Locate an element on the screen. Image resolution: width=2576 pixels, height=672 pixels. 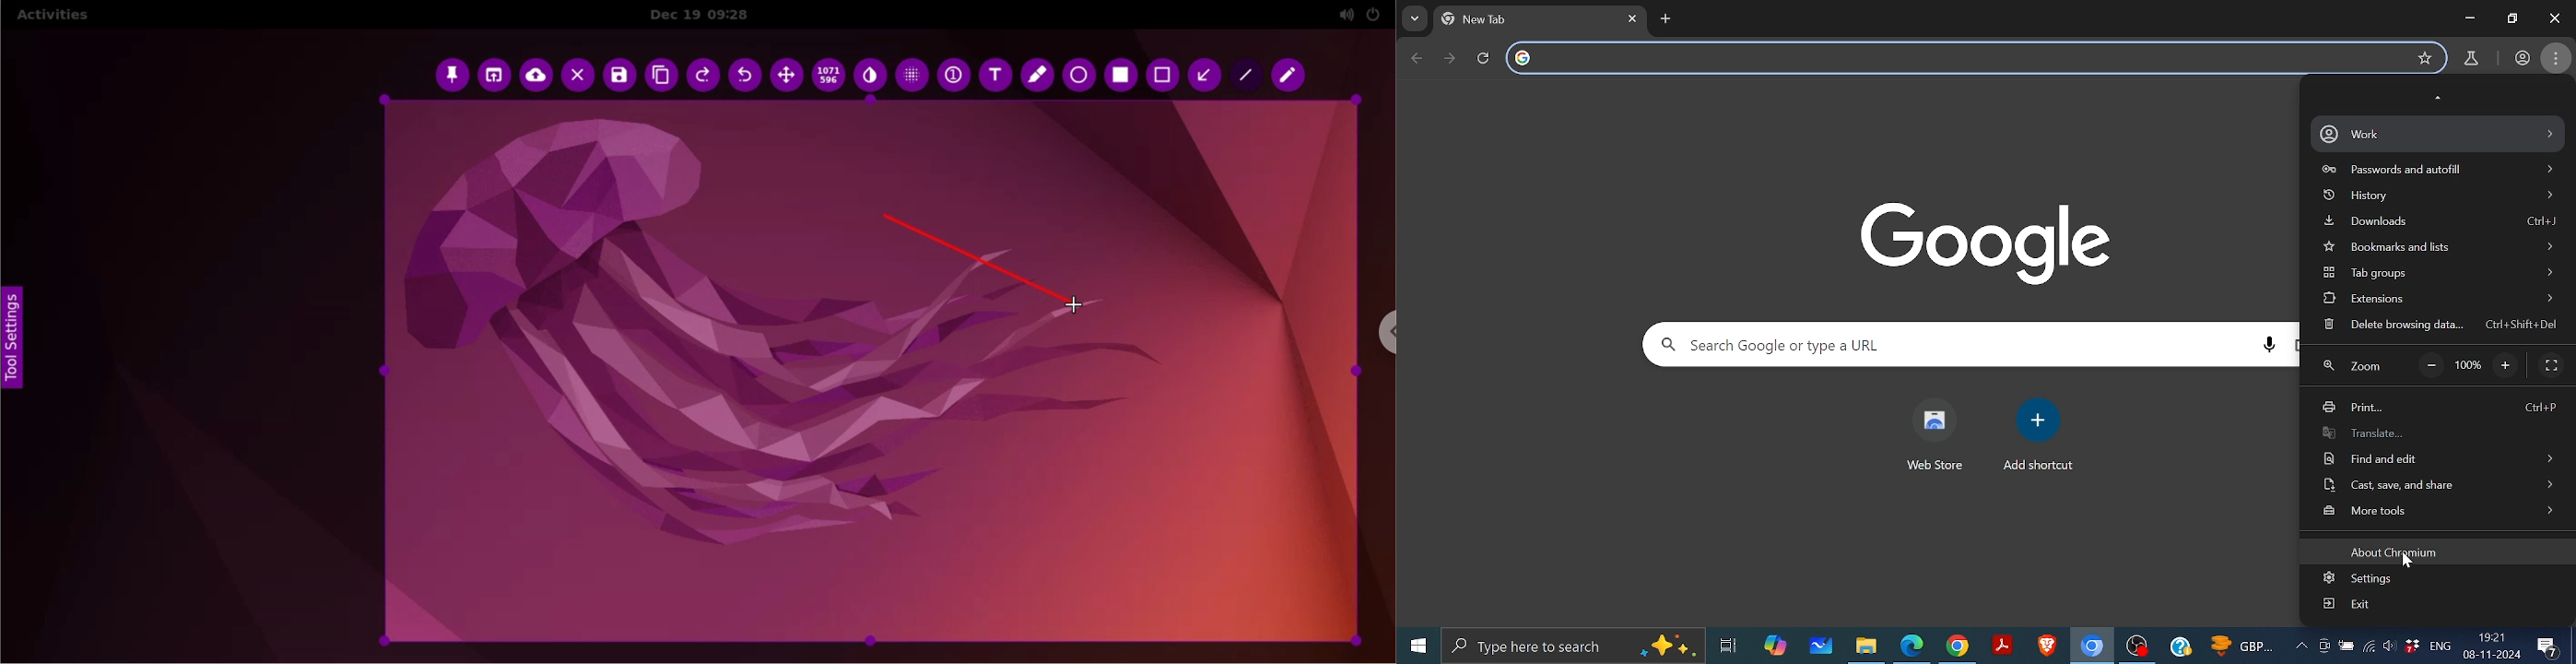
settings is located at coordinates (2362, 580).